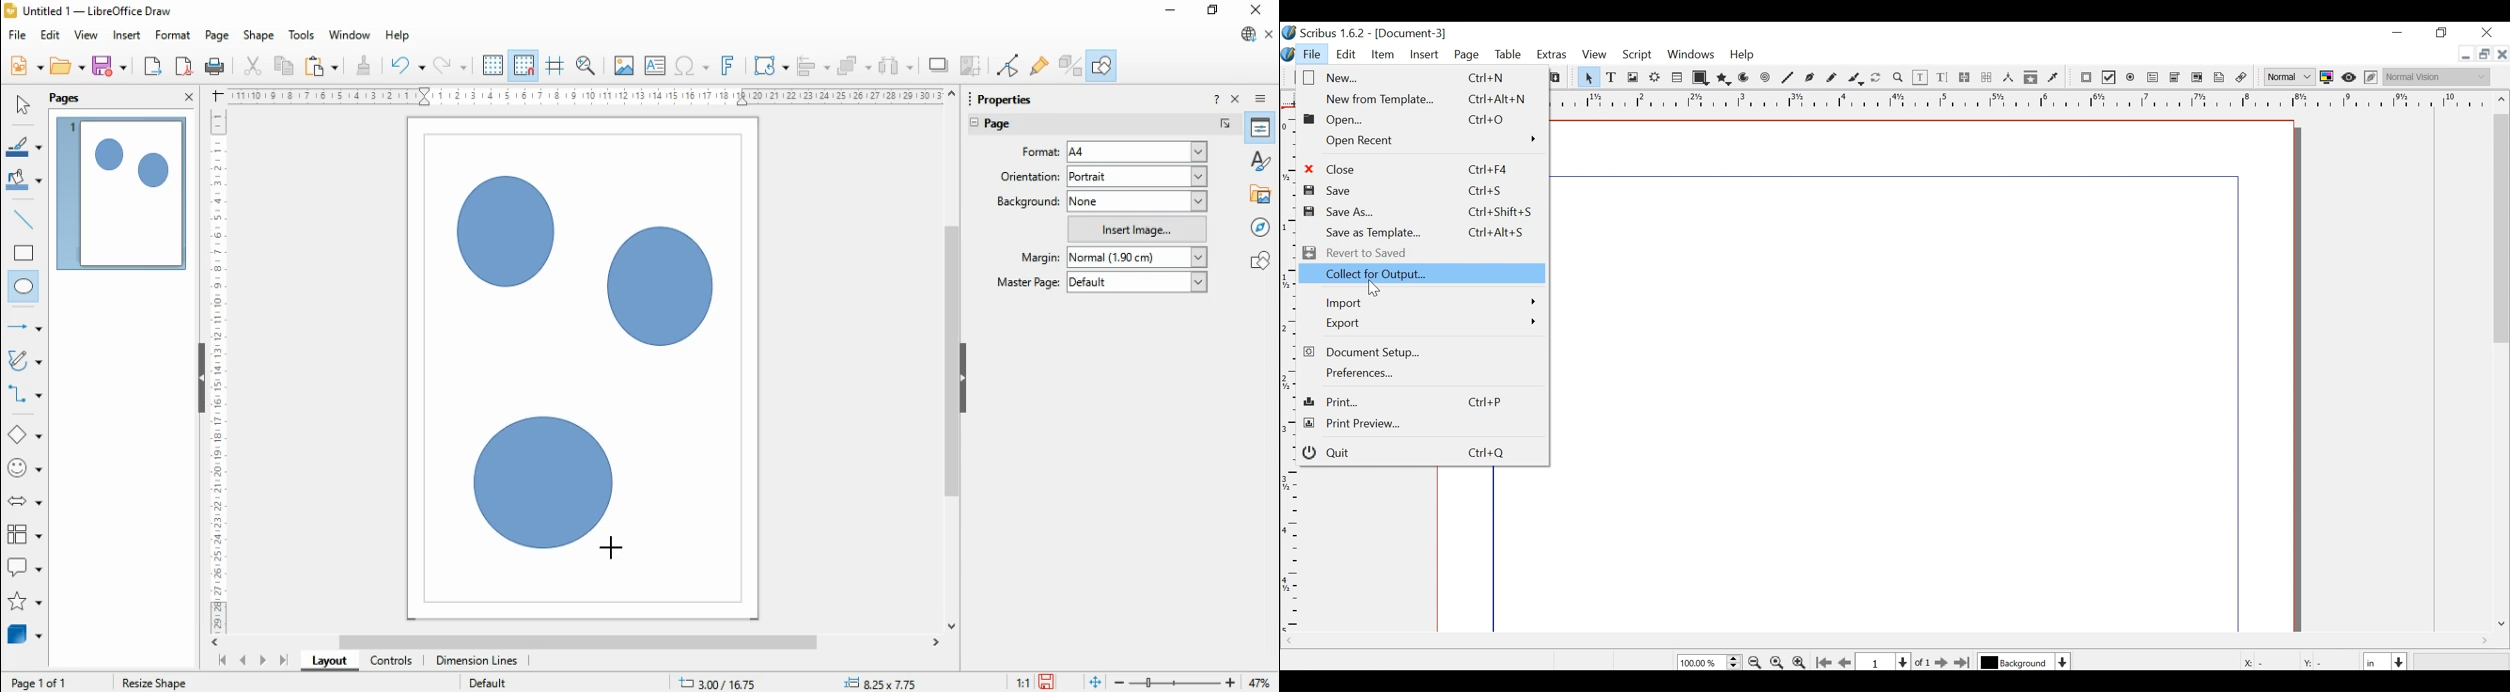 Image resolution: width=2520 pixels, height=700 pixels. Describe the element at coordinates (79, 98) in the screenshot. I see `pages panel` at that location.